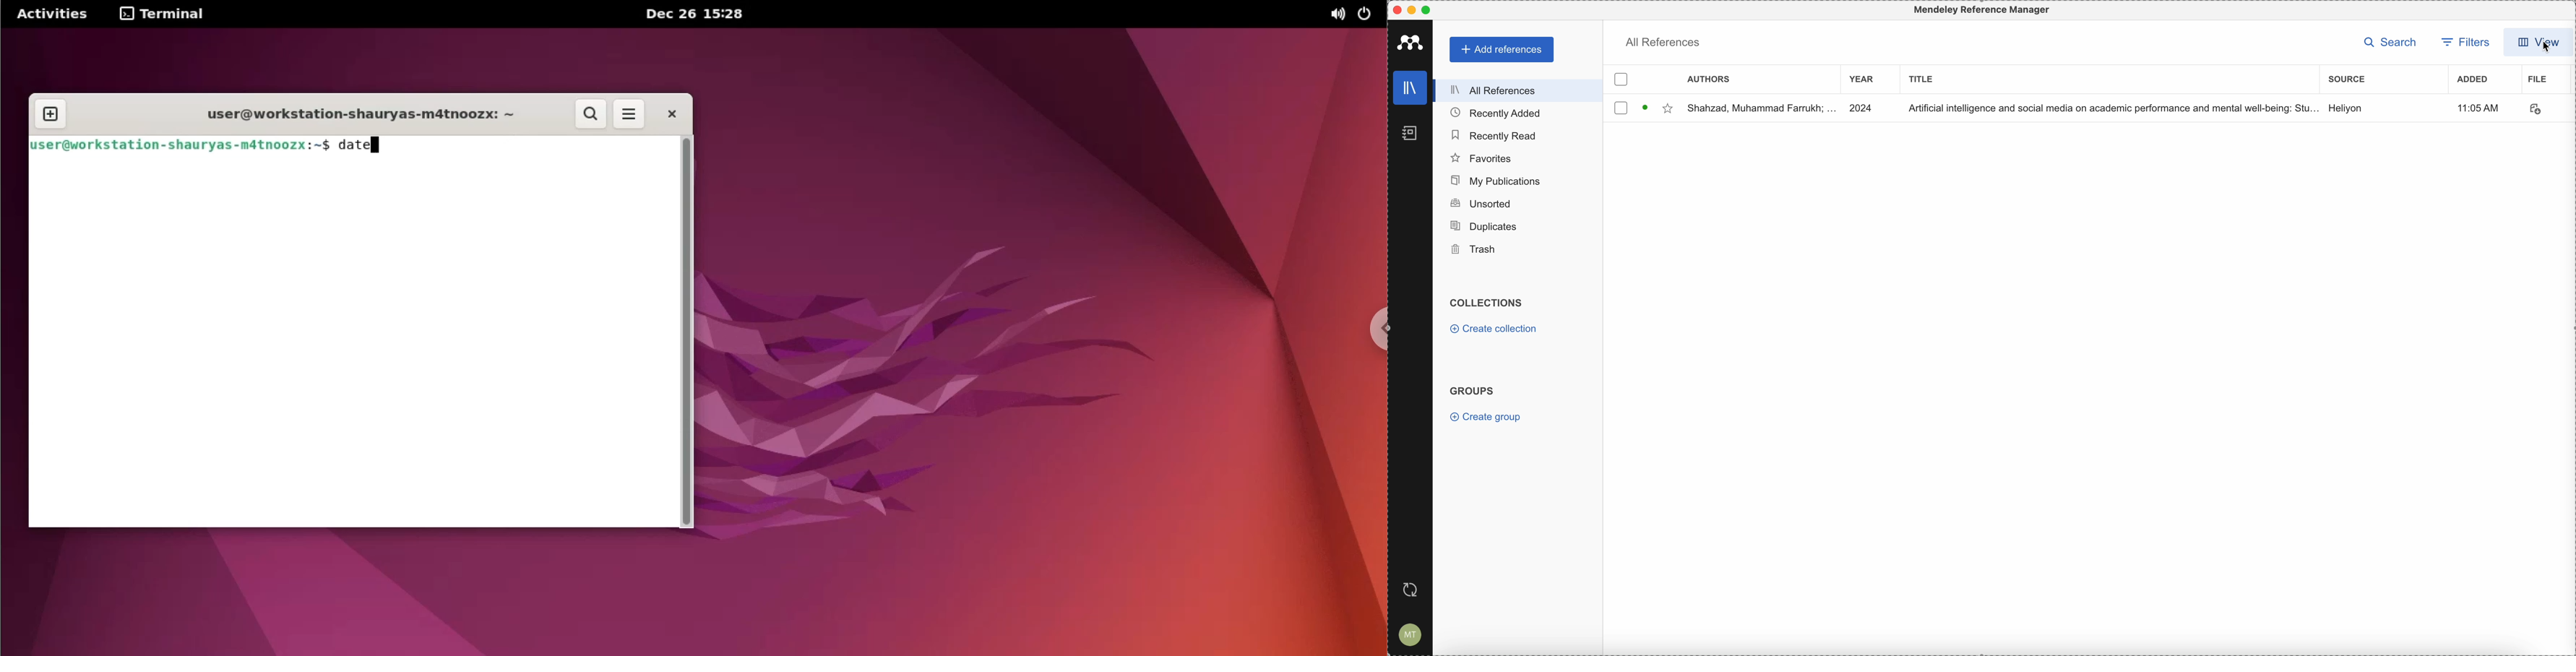  I want to click on scrollbar, so click(684, 332).